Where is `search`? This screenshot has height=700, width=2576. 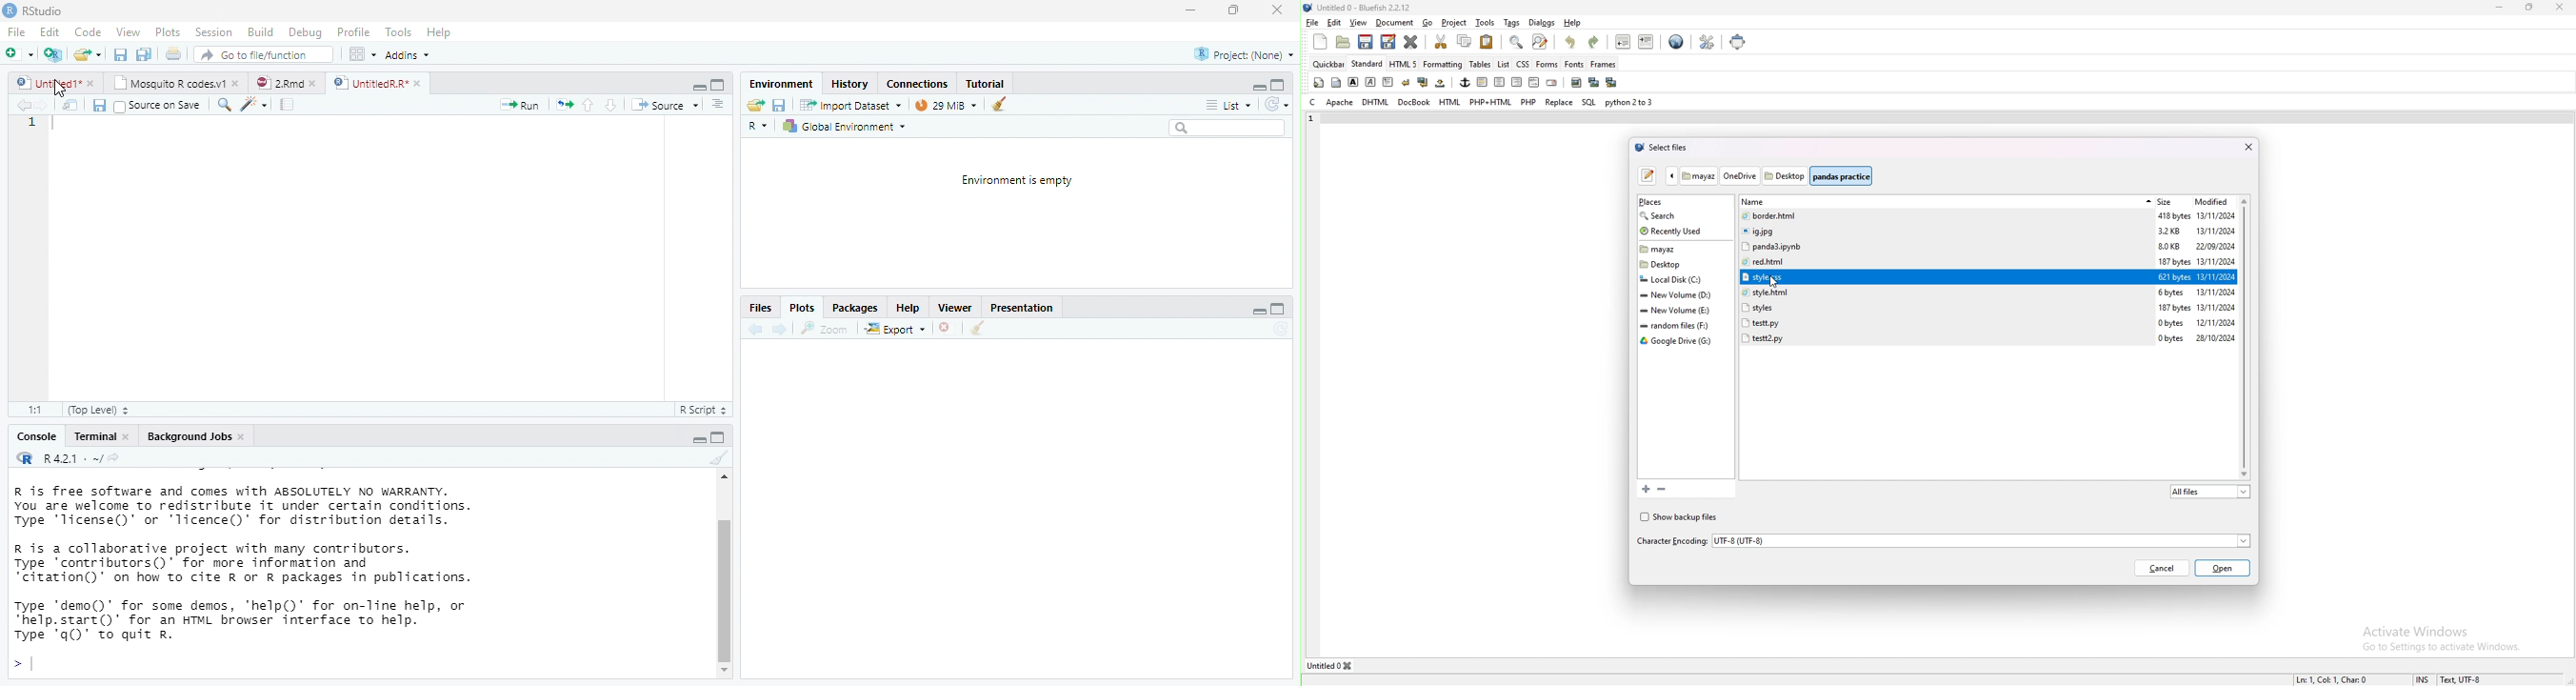 search is located at coordinates (1227, 128).